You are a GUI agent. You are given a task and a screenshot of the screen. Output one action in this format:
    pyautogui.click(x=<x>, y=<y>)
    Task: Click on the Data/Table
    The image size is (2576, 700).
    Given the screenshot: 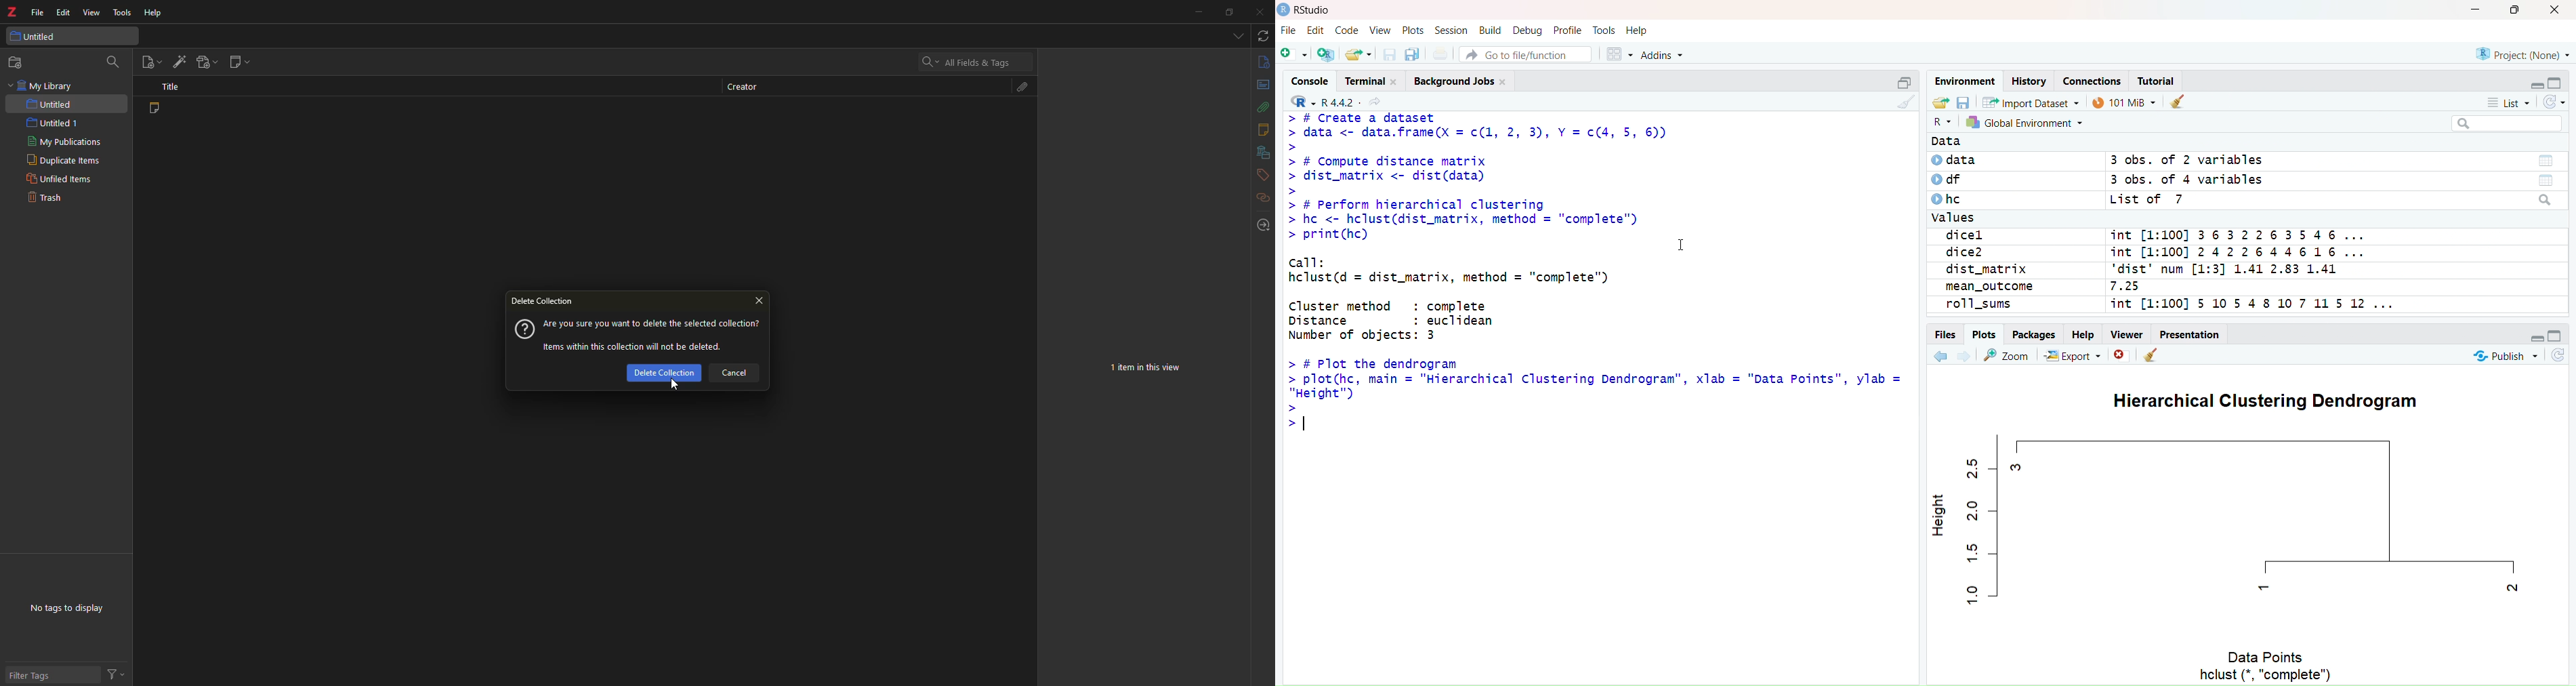 What is the action you would take?
    pyautogui.click(x=2548, y=160)
    